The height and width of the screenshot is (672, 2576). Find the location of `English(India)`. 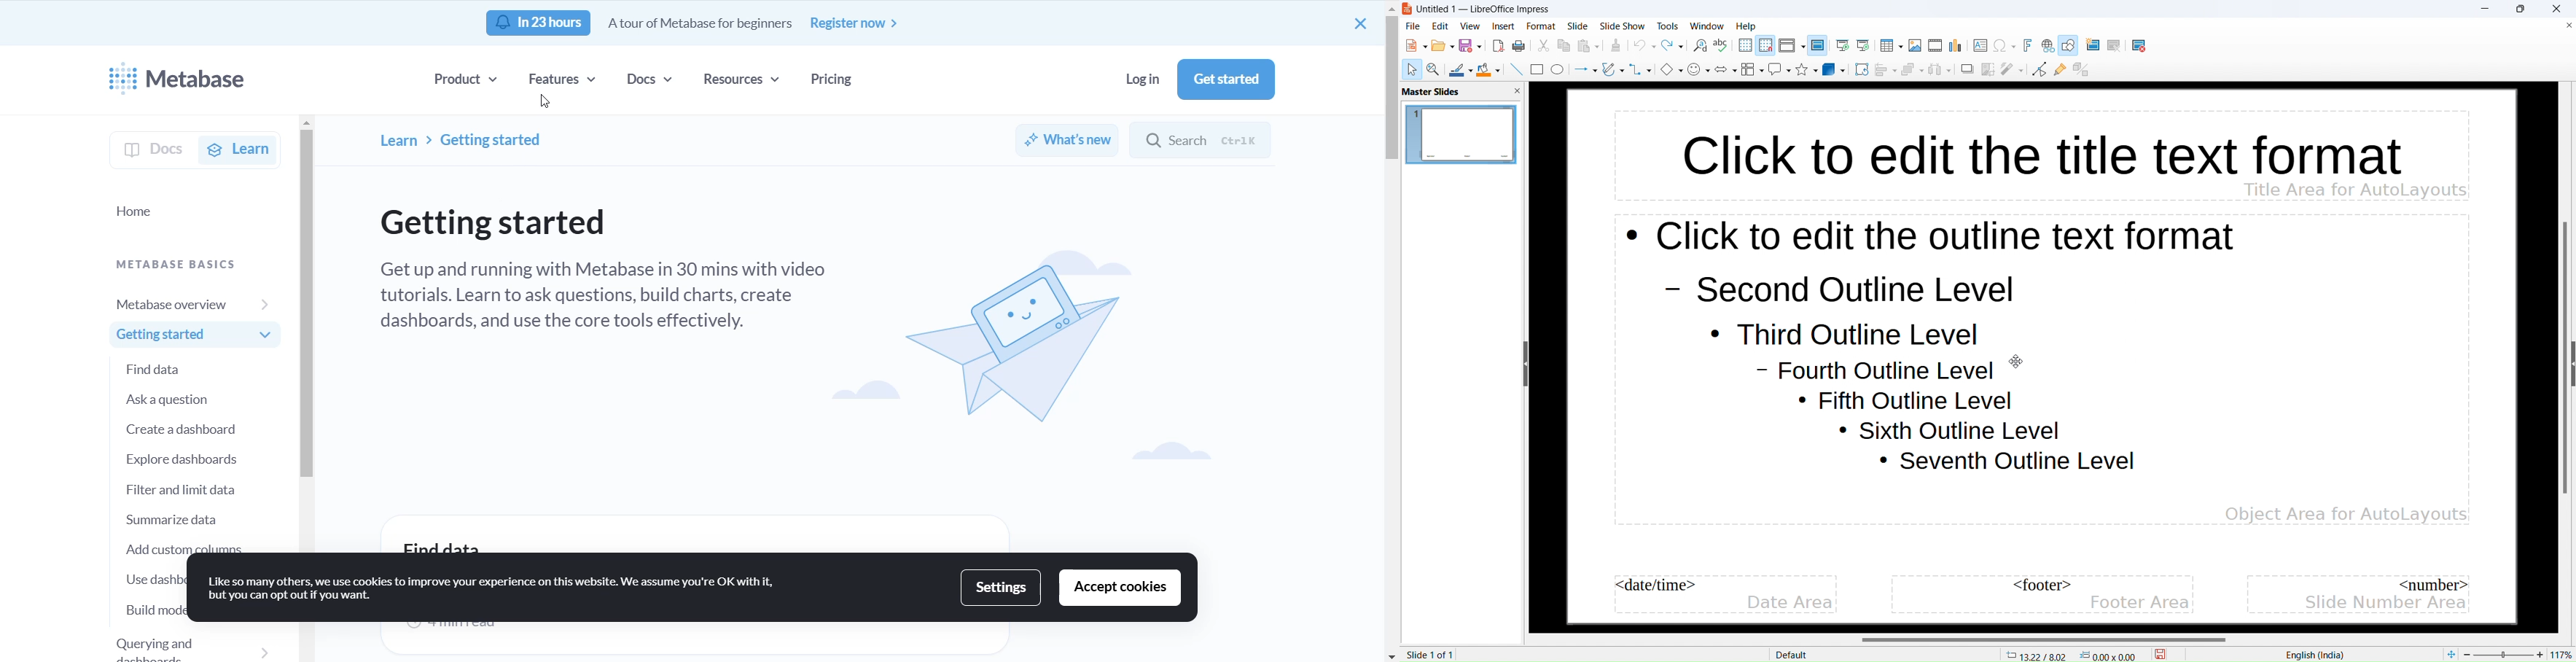

English(India) is located at coordinates (2312, 655).